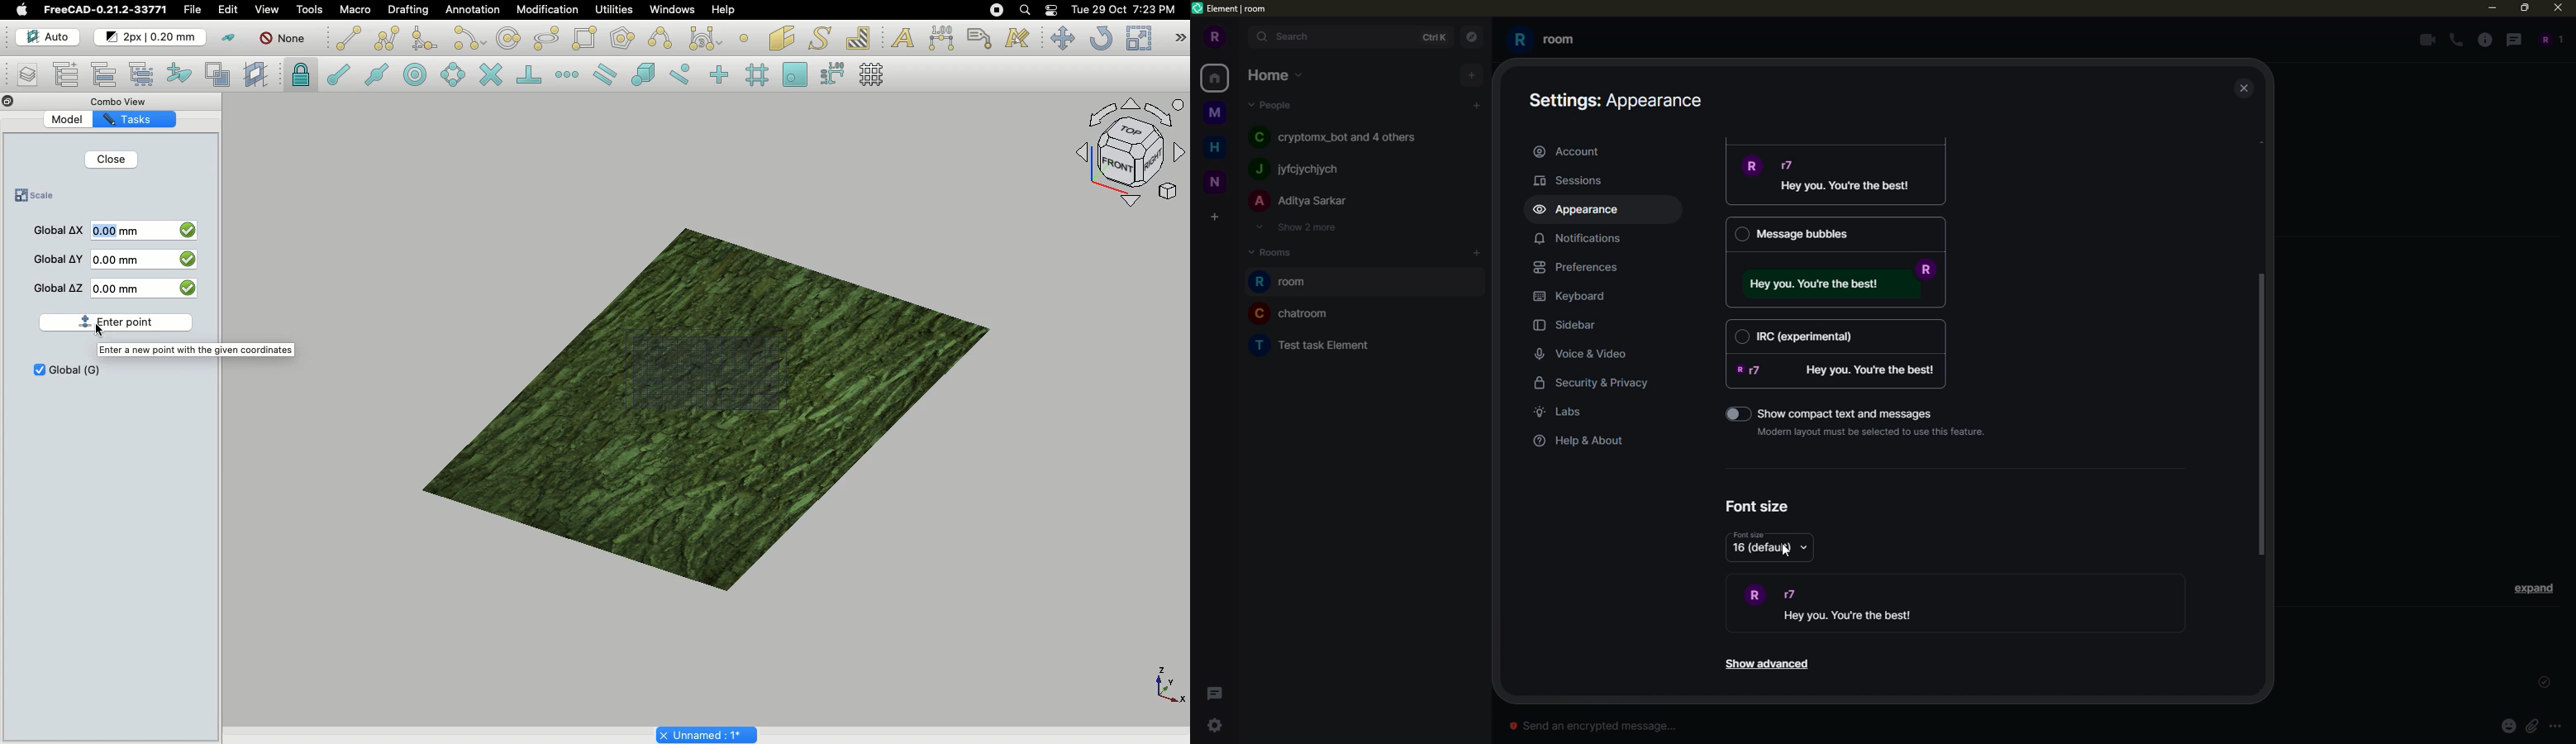 The width and height of the screenshot is (2576, 756). What do you see at coordinates (859, 36) in the screenshot?
I see `Hatch` at bounding box center [859, 36].